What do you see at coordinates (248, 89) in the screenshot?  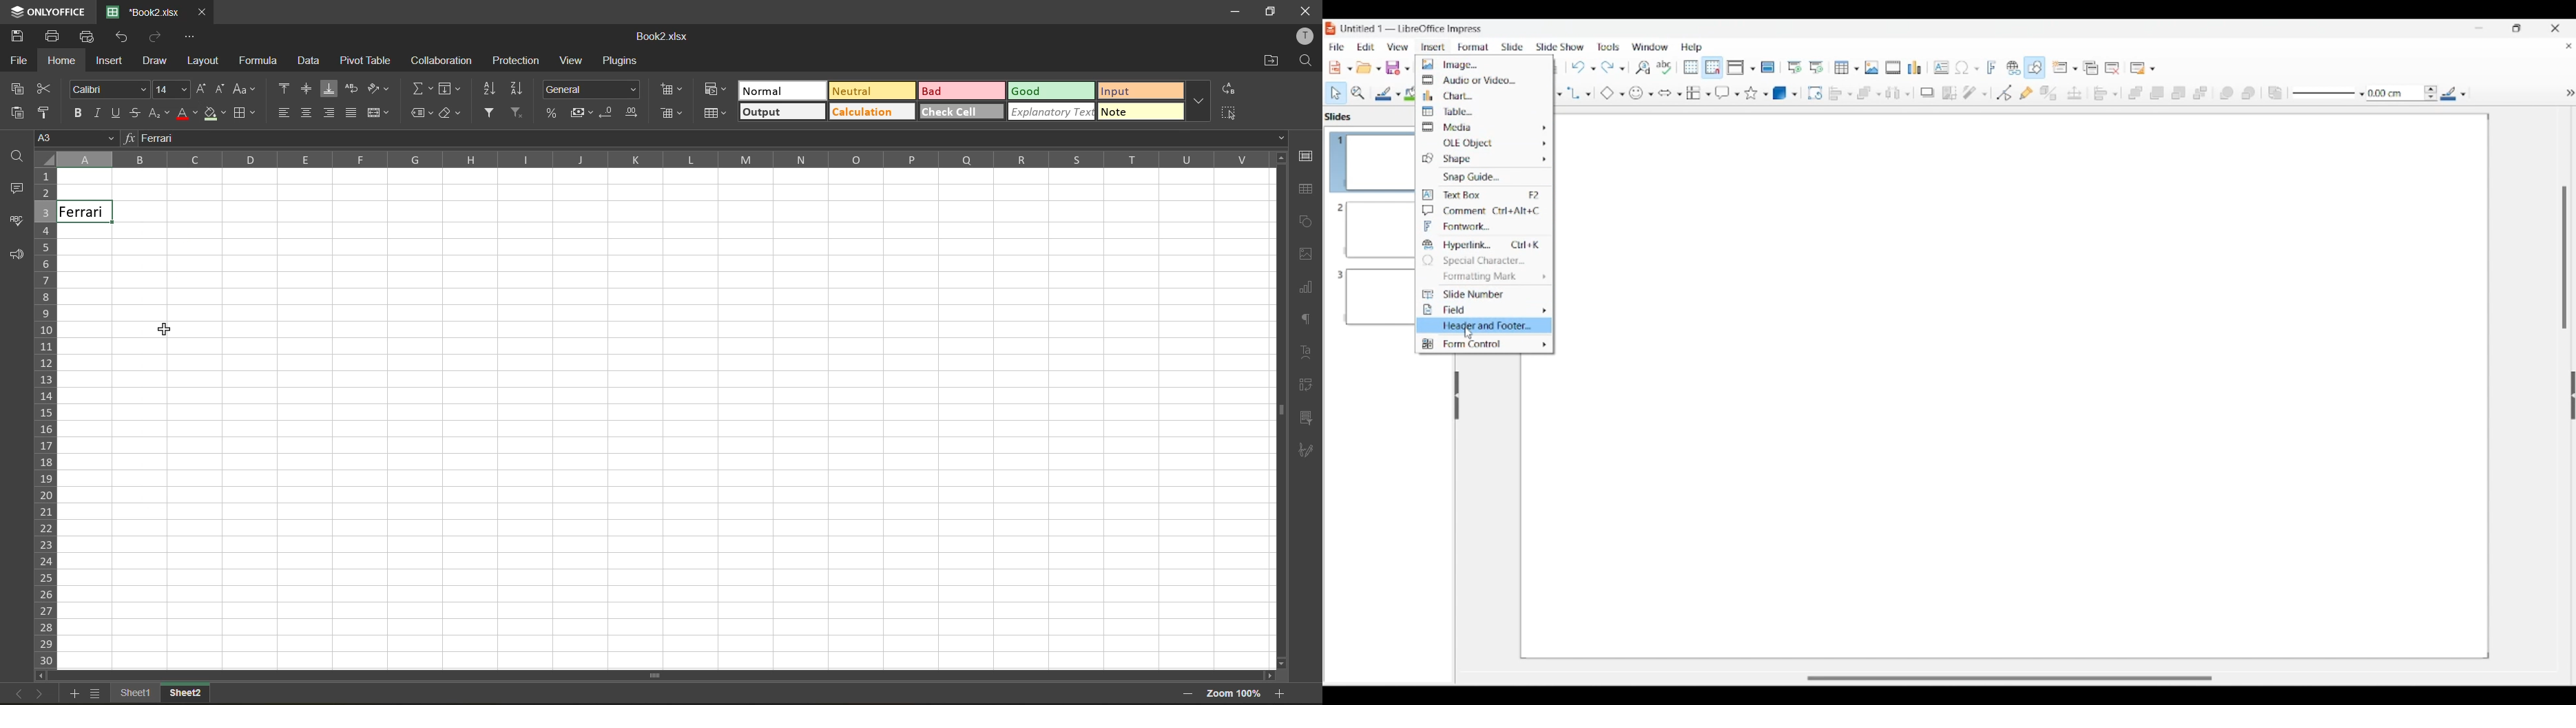 I see `change case` at bounding box center [248, 89].